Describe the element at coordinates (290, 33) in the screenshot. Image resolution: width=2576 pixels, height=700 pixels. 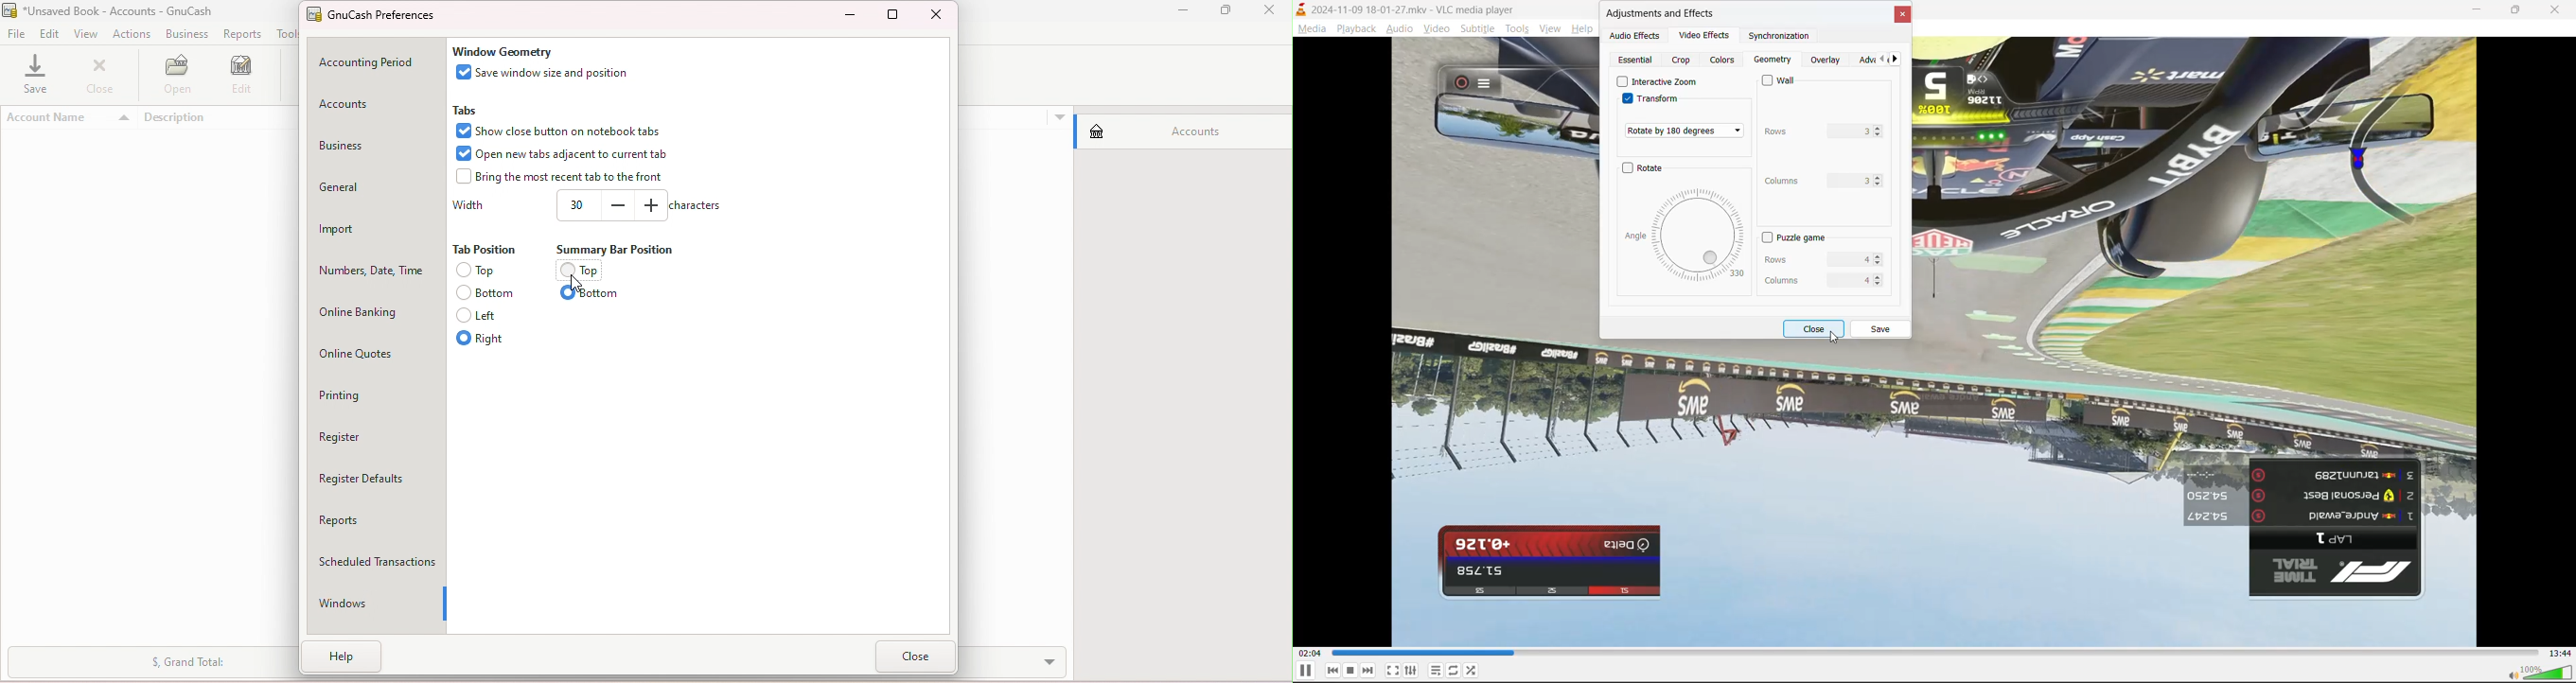
I see `Tools` at that location.